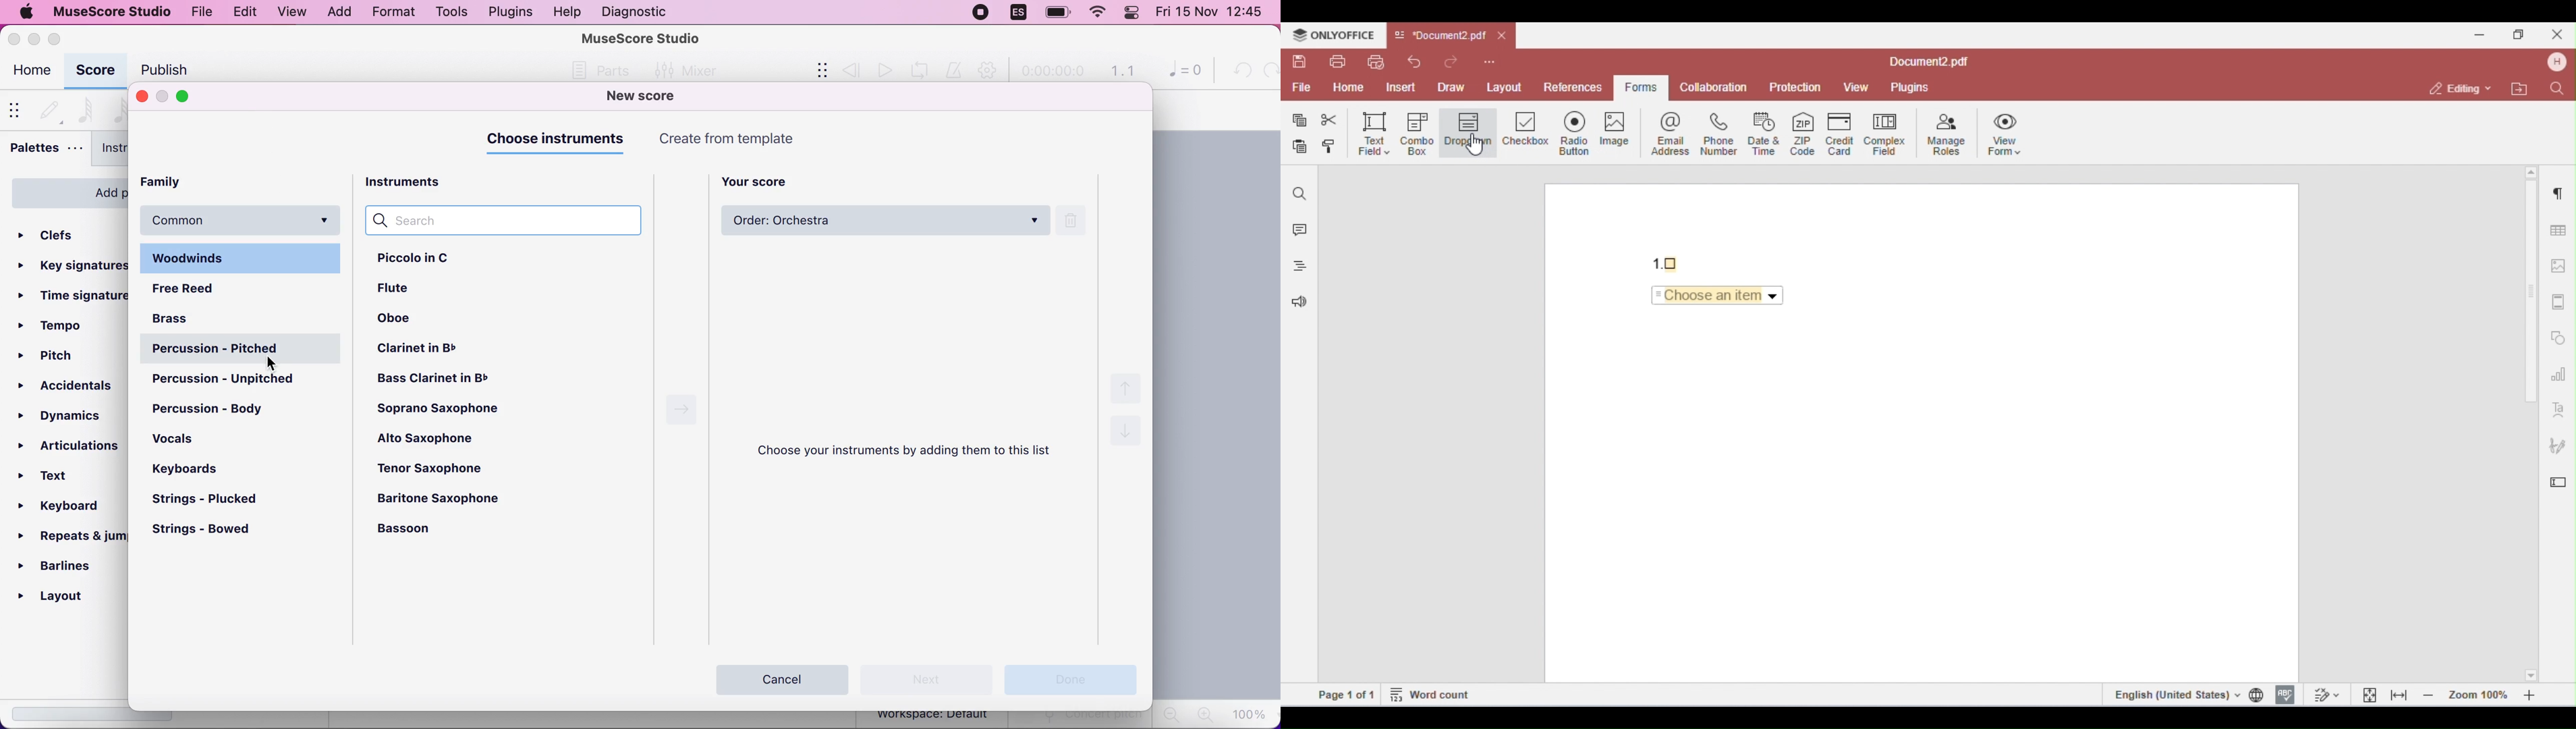 The width and height of the screenshot is (2576, 756). What do you see at coordinates (243, 11) in the screenshot?
I see `edit` at bounding box center [243, 11].